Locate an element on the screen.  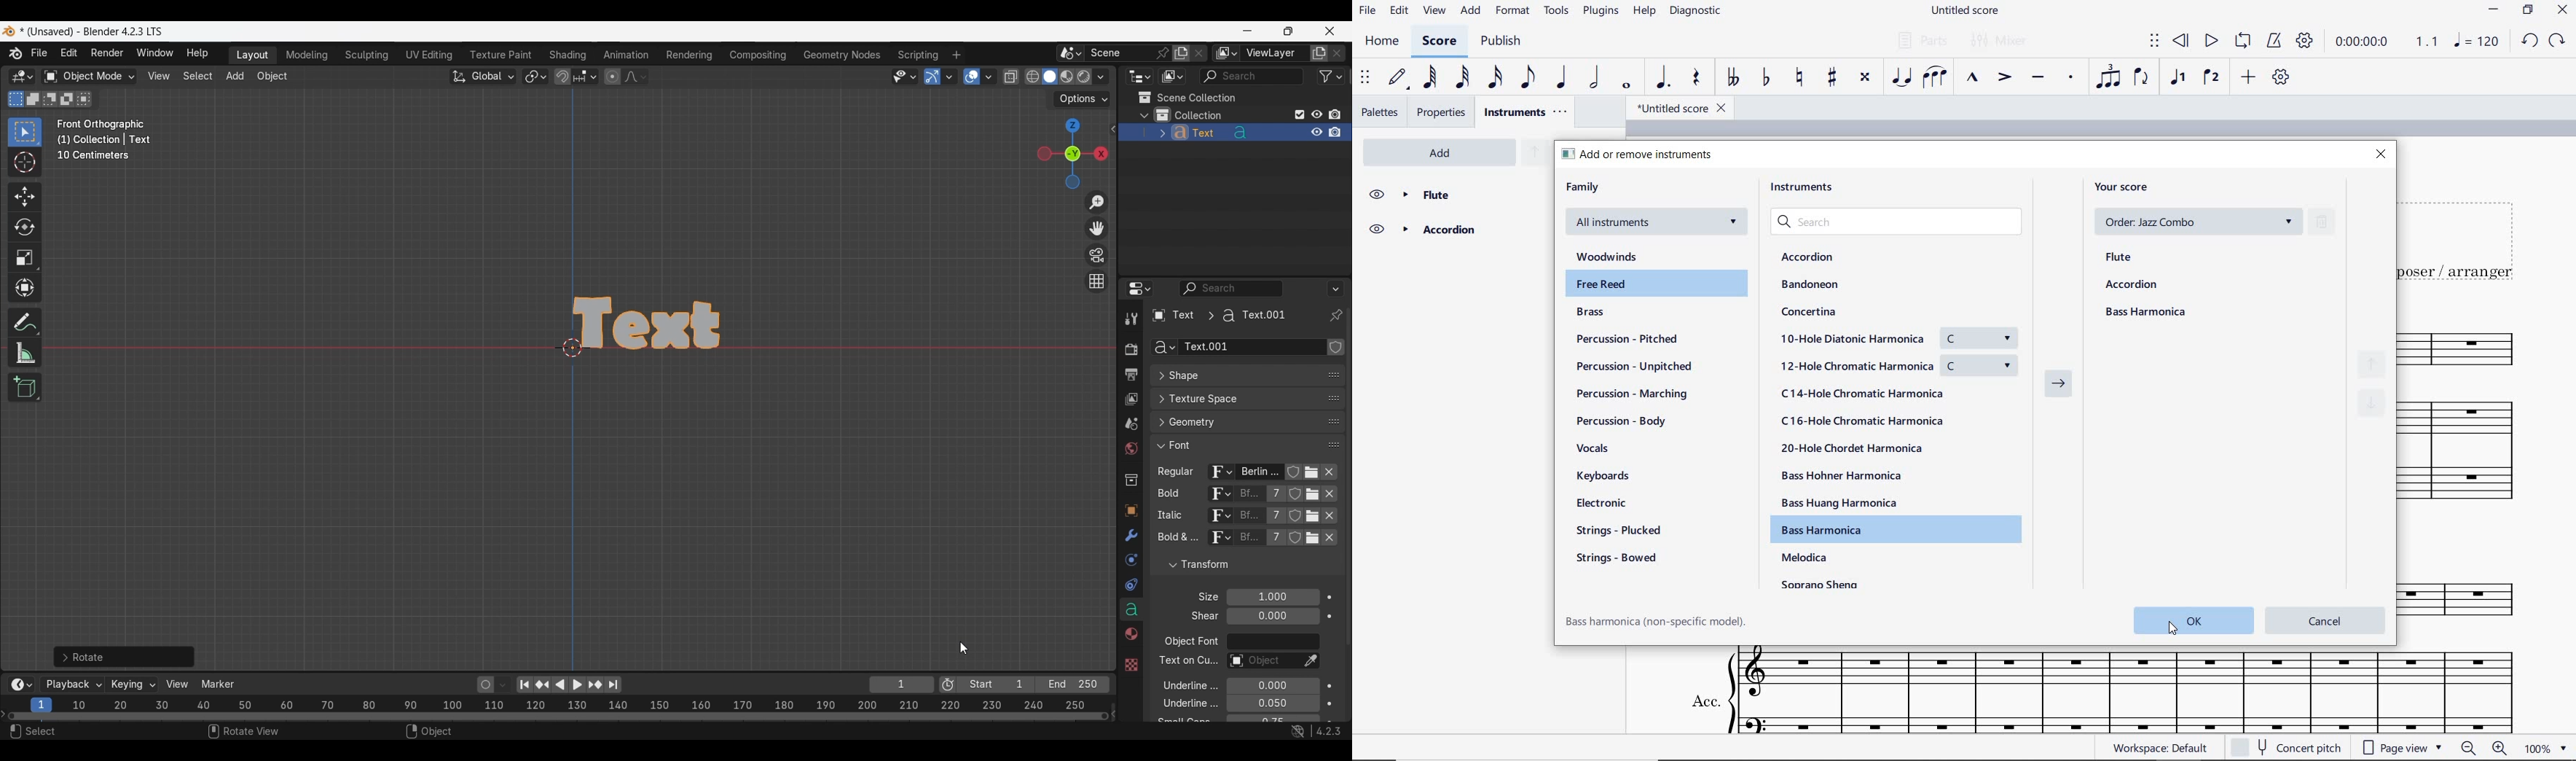
RESTORE DOWN is located at coordinates (2527, 11).